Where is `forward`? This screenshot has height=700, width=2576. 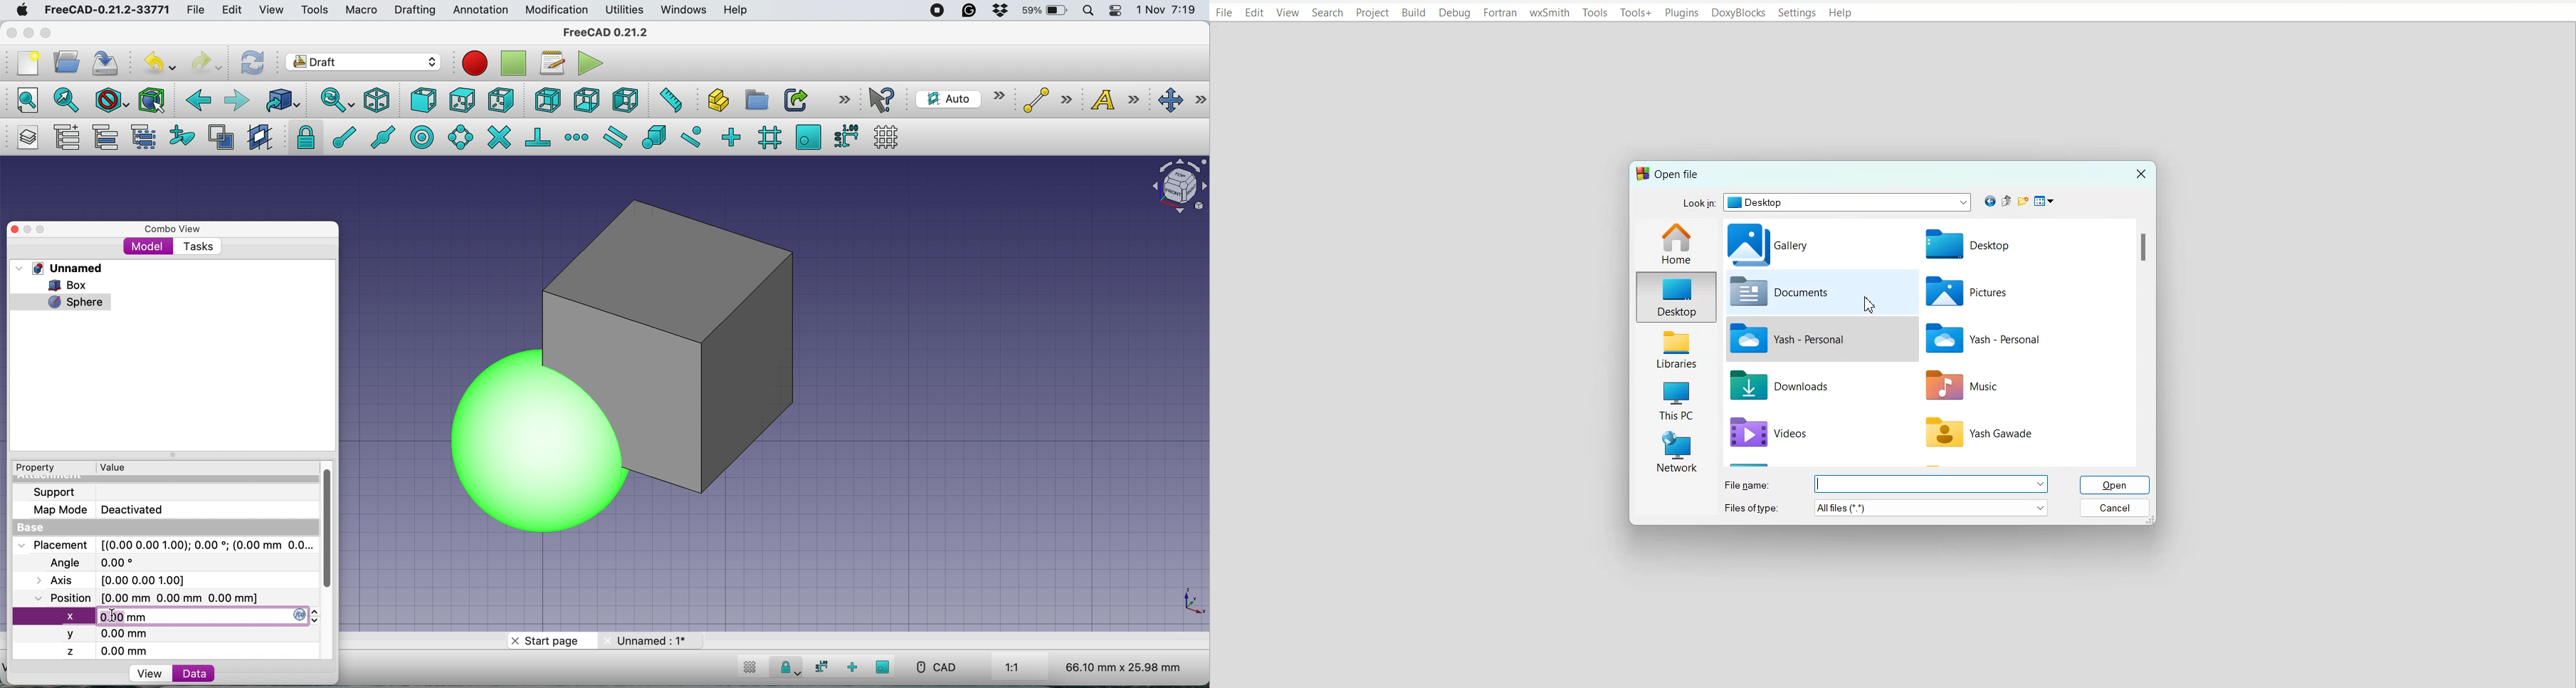
forward is located at coordinates (236, 100).